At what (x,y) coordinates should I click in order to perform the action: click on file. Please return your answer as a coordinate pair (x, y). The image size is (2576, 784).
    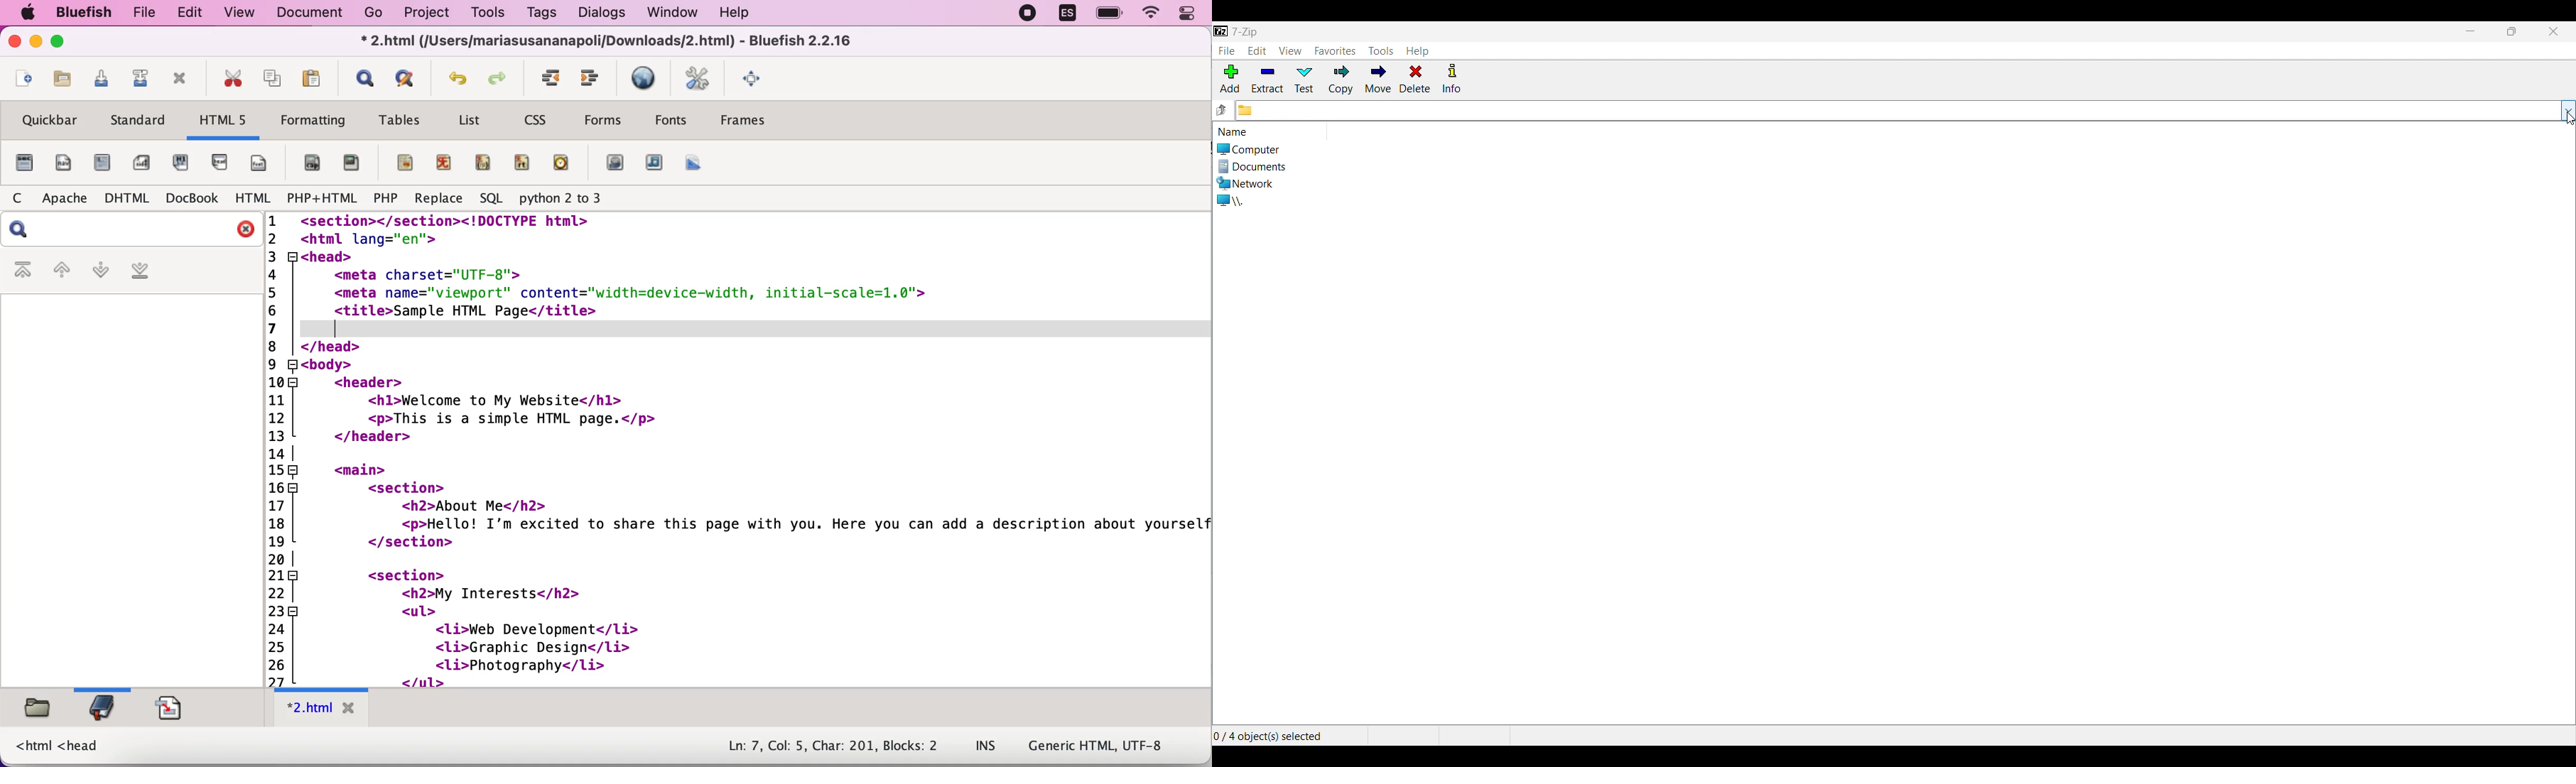
    Looking at the image, I should click on (148, 13).